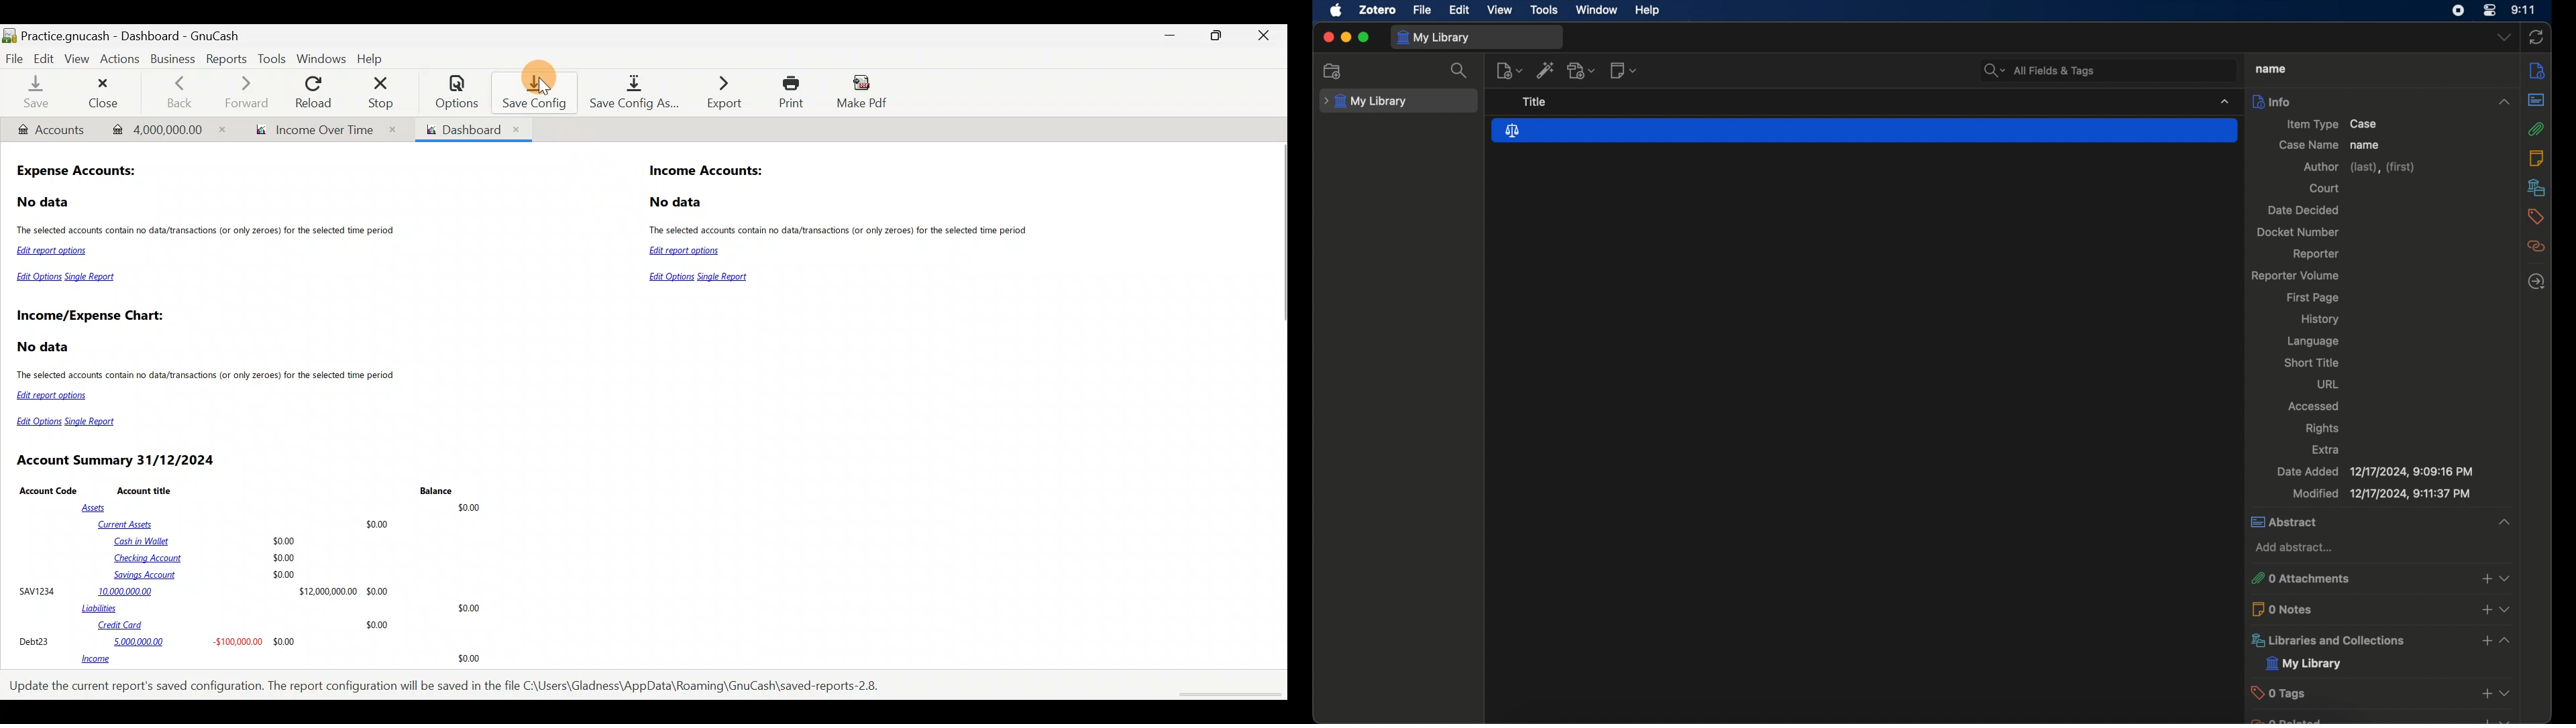 The image size is (2576, 728). I want to click on Business, so click(174, 60).